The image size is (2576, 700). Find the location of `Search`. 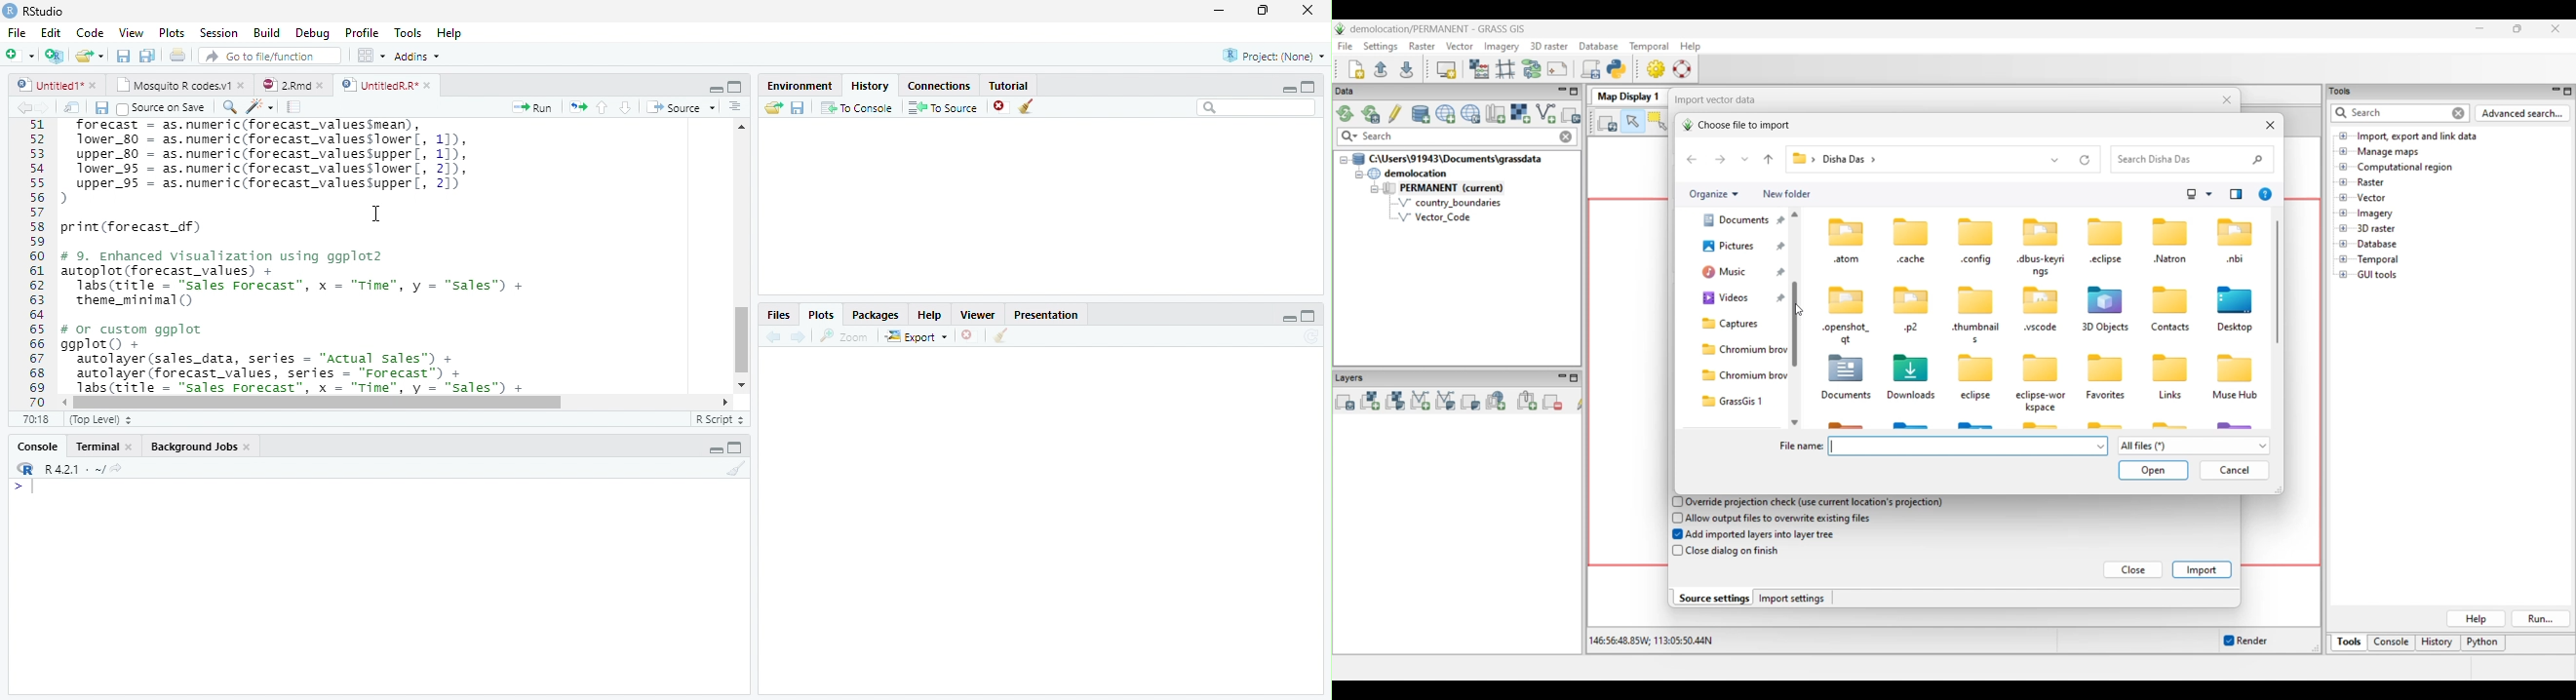

Search is located at coordinates (1257, 108).